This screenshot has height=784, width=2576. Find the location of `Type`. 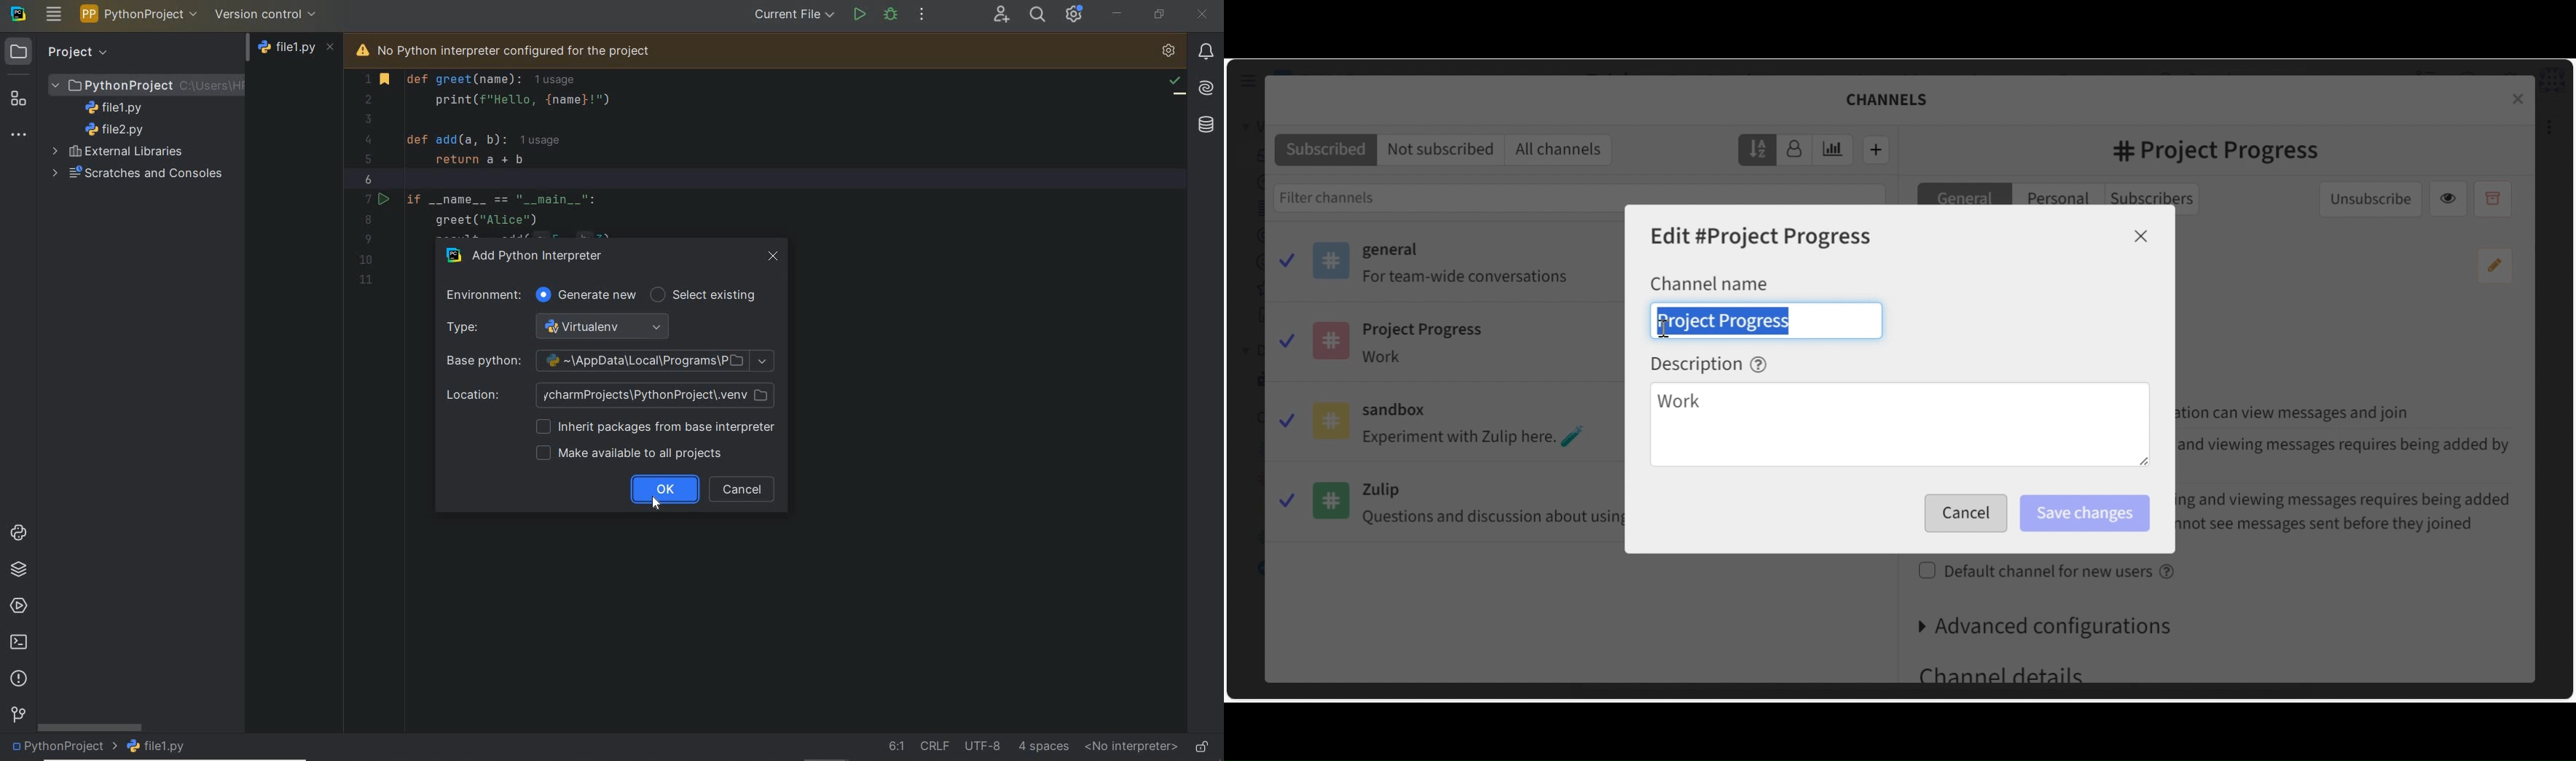

Type is located at coordinates (565, 327).